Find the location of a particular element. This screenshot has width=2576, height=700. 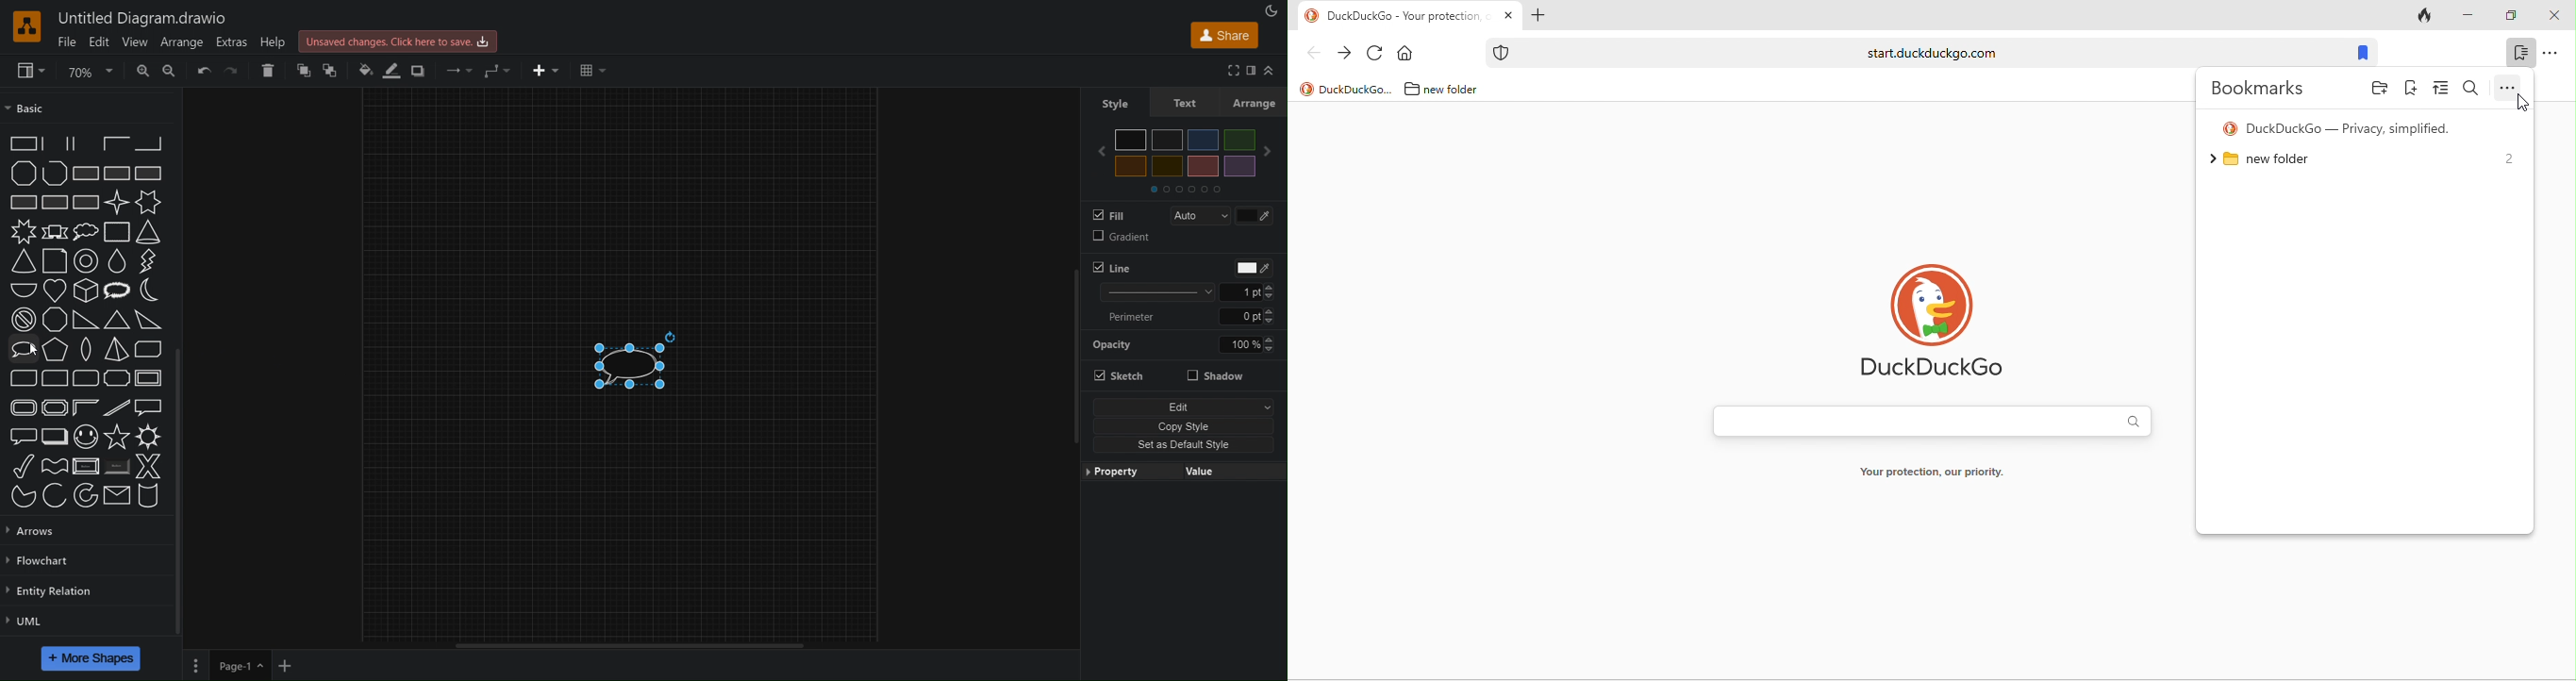

Heart is located at coordinates (55, 290).